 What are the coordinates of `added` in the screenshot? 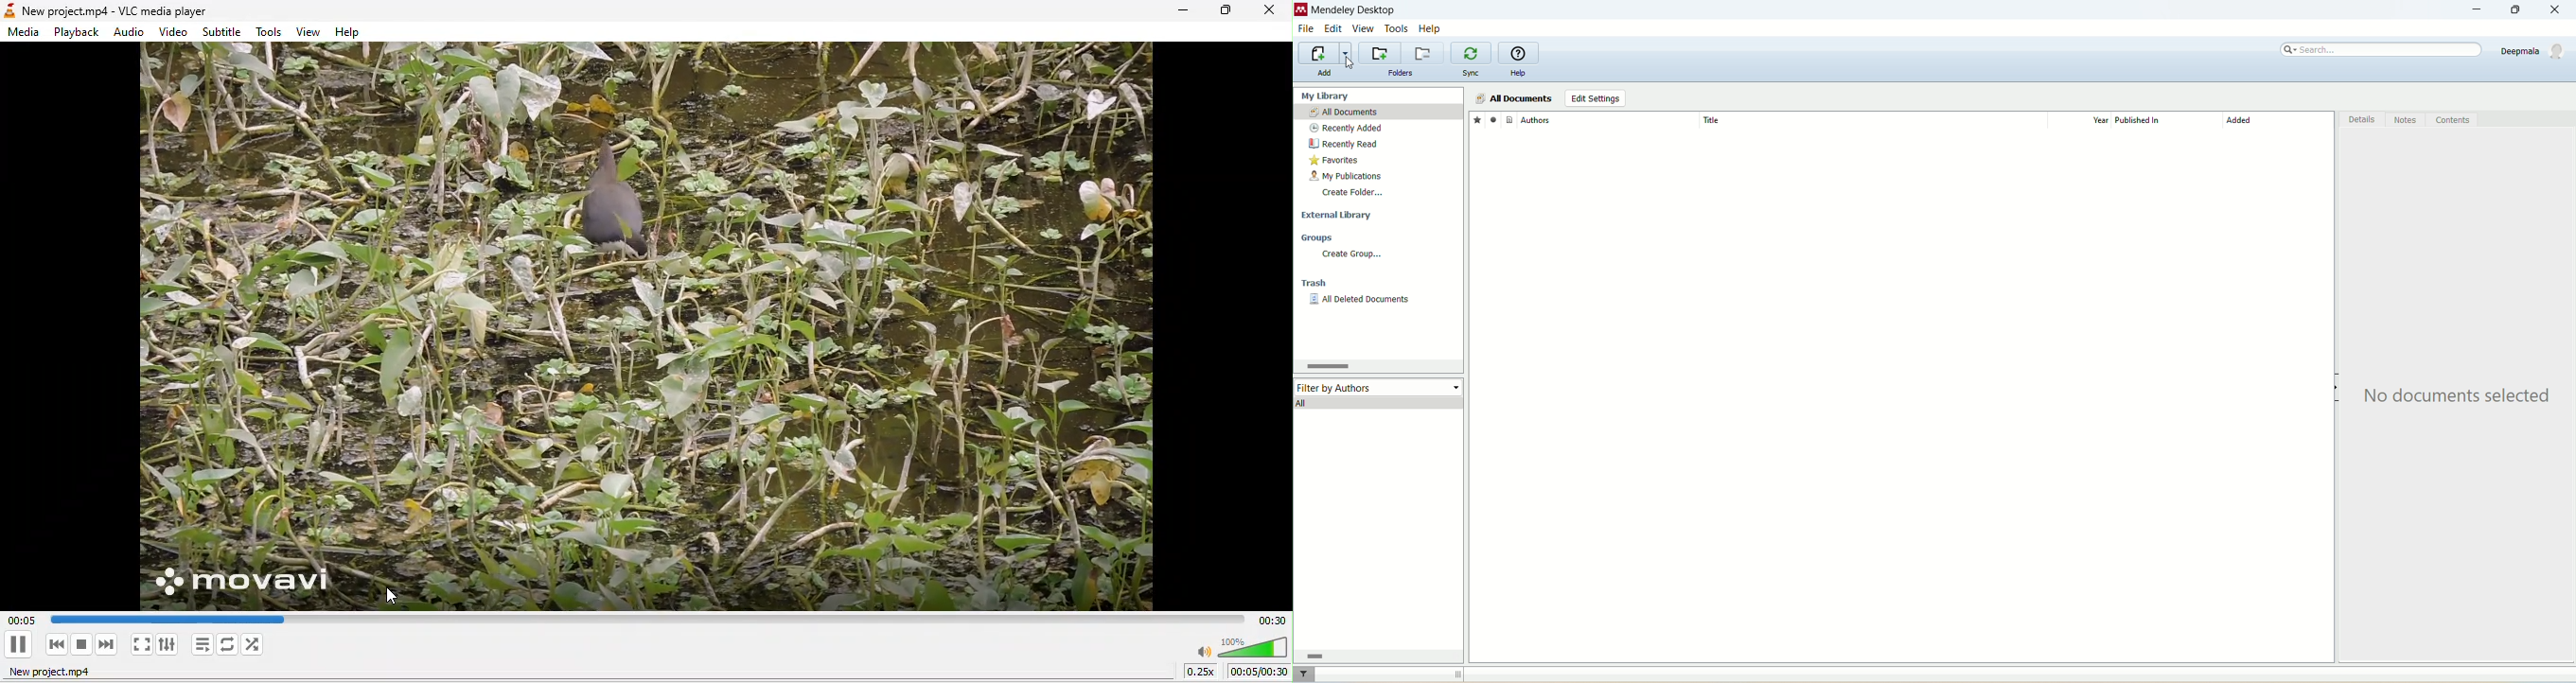 It's located at (2279, 124).